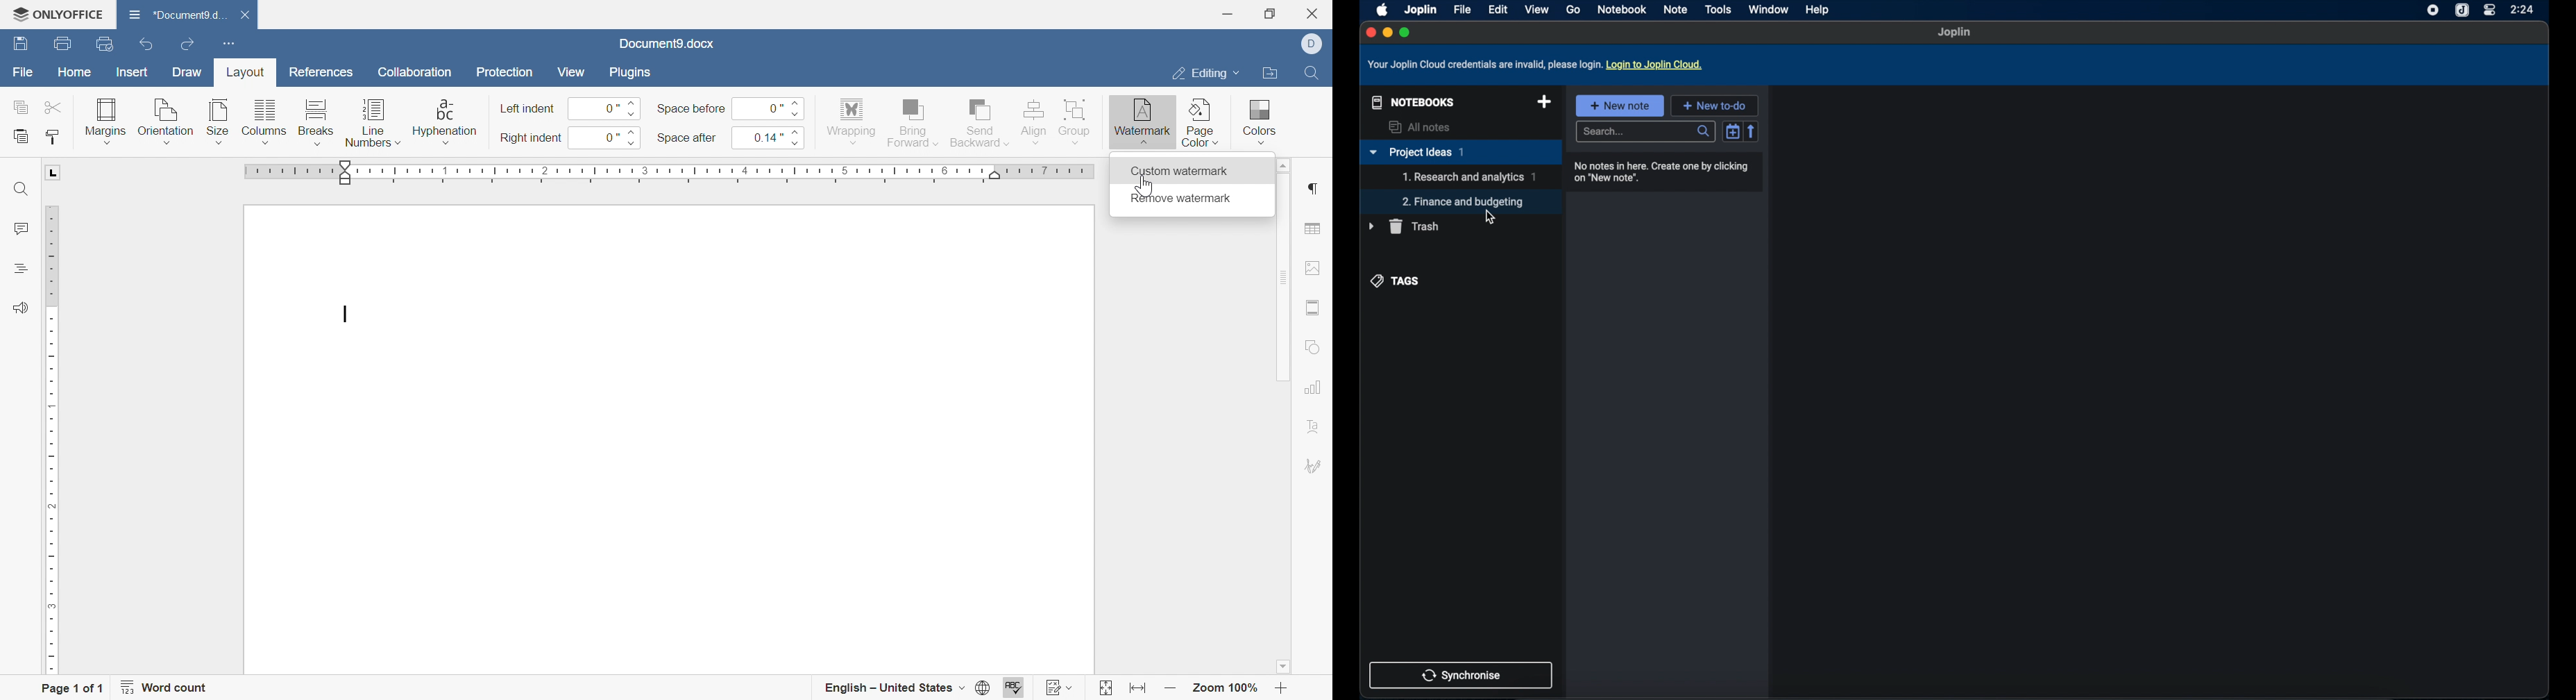  I want to click on home, so click(75, 74).